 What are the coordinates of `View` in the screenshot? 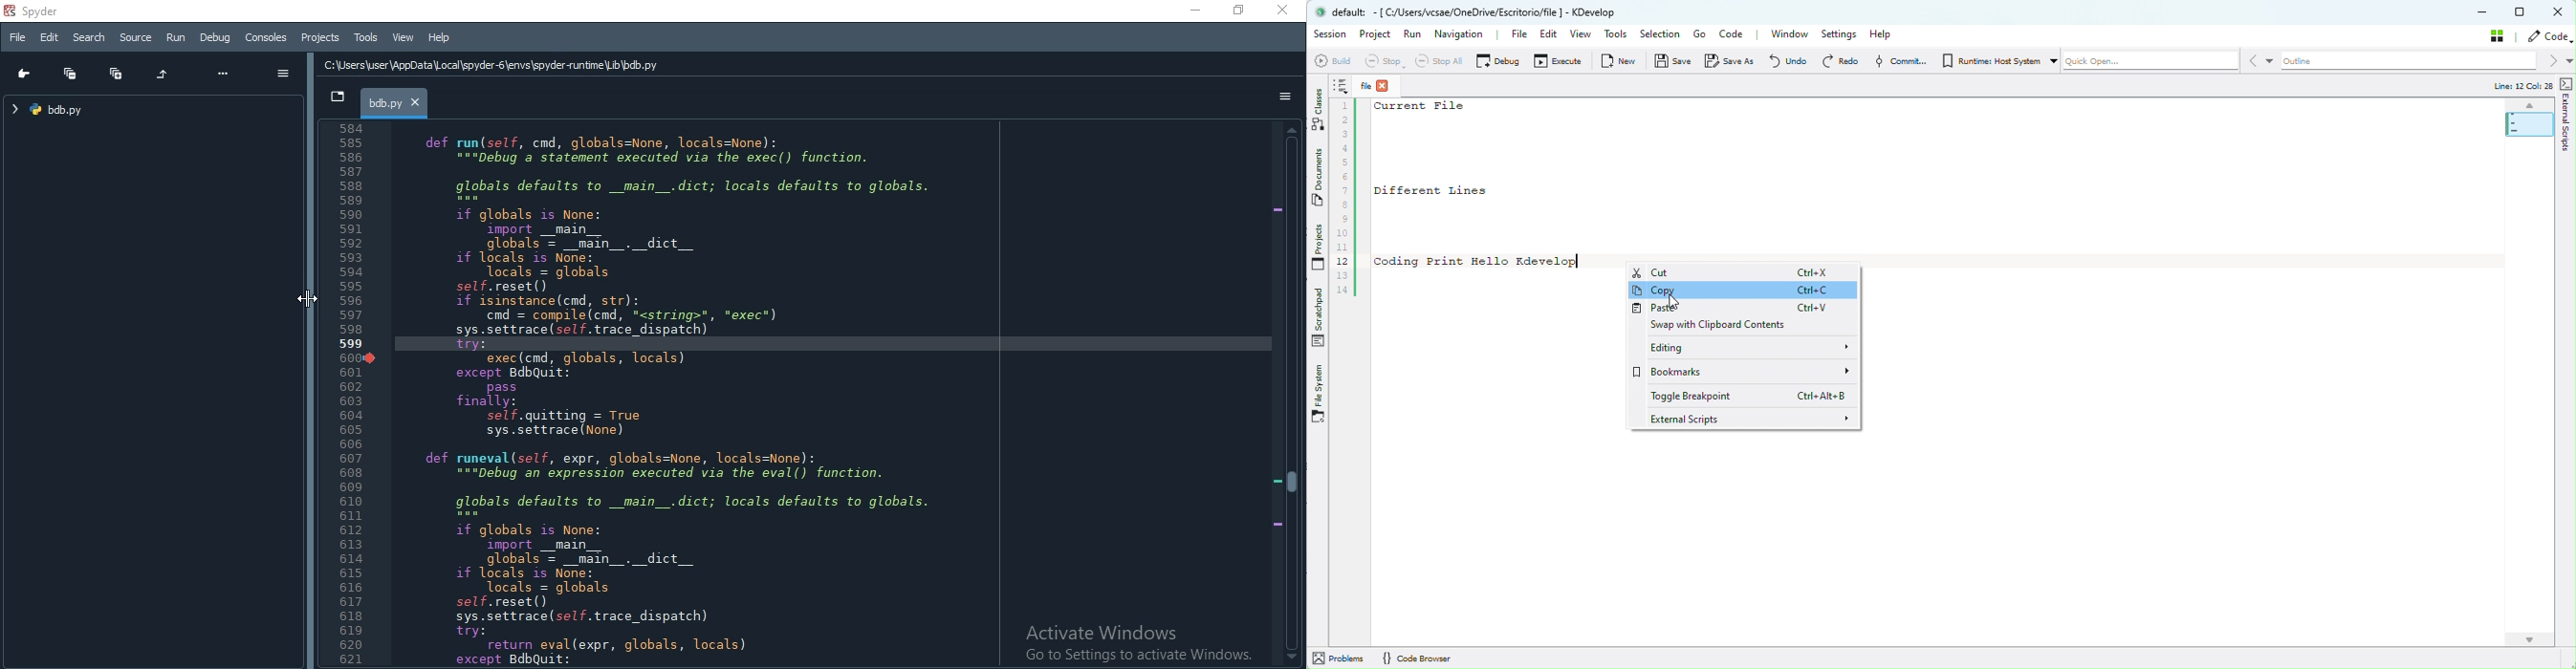 It's located at (1580, 35).